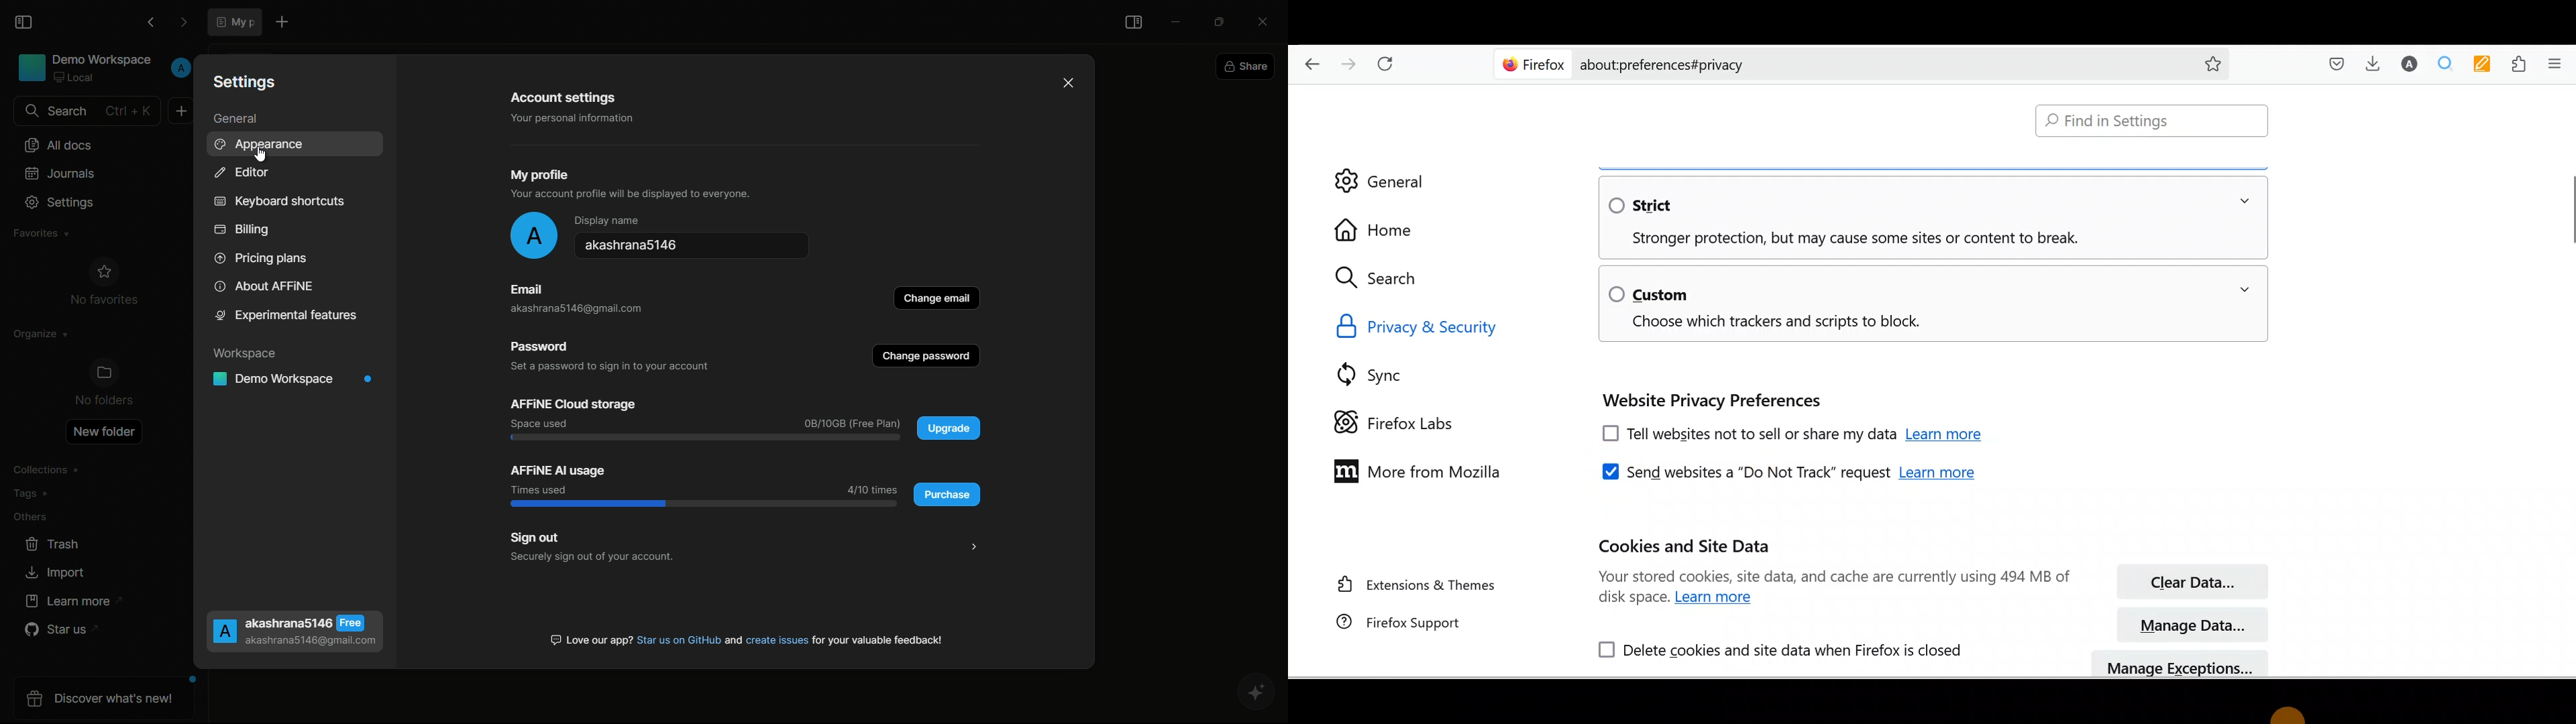 The height and width of the screenshot is (728, 2576). What do you see at coordinates (564, 97) in the screenshot?
I see `account settings` at bounding box center [564, 97].